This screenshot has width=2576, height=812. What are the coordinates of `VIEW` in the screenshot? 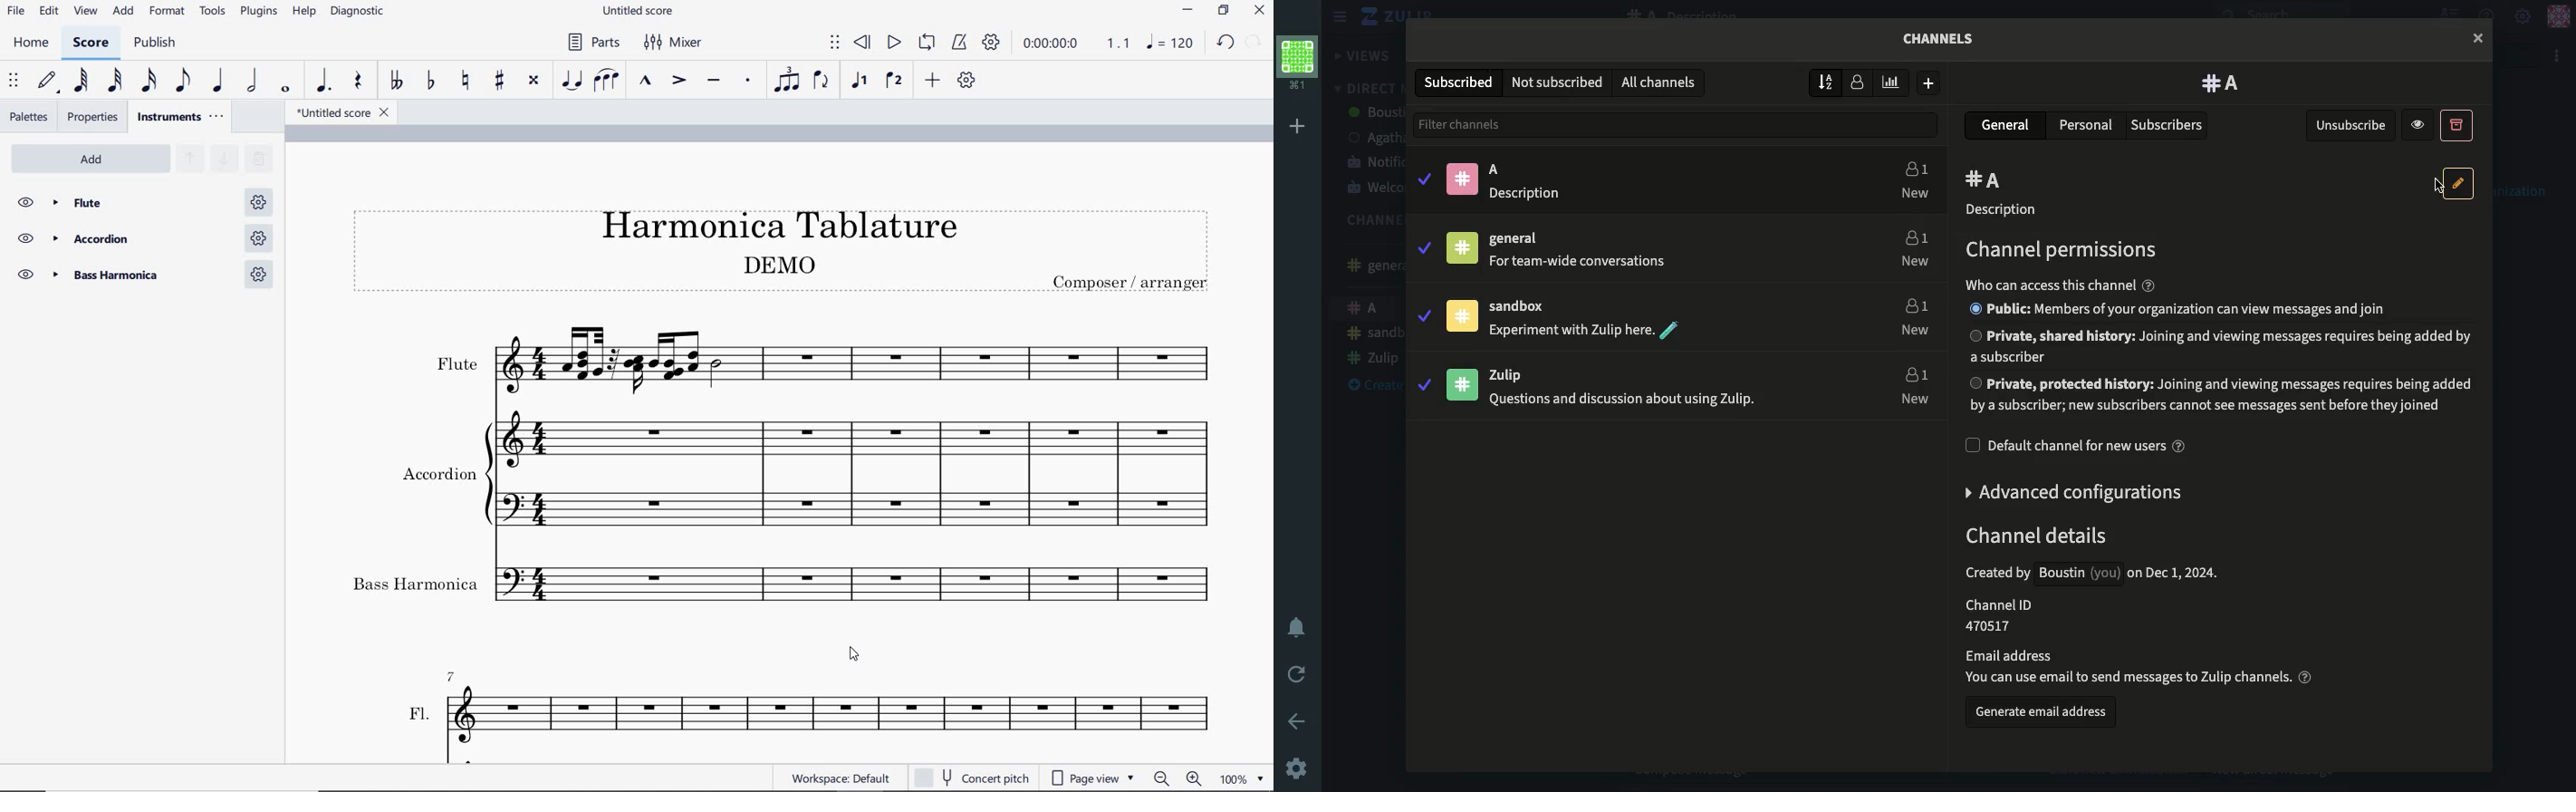 It's located at (86, 11).